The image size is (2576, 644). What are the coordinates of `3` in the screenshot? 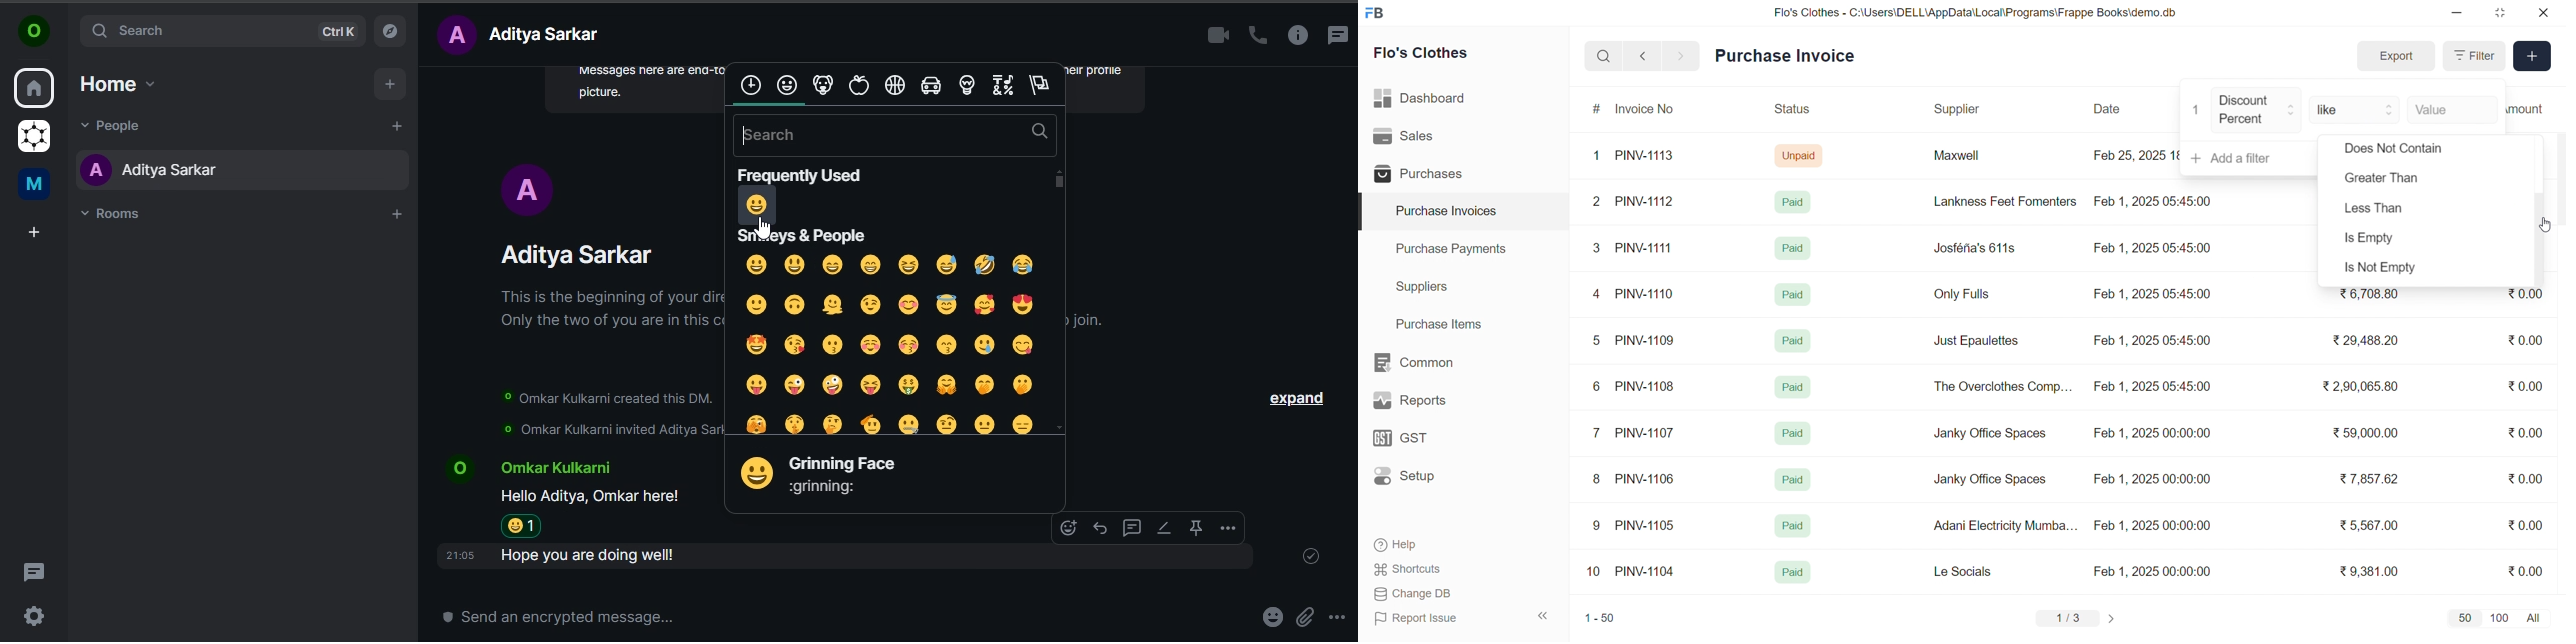 It's located at (1597, 247).